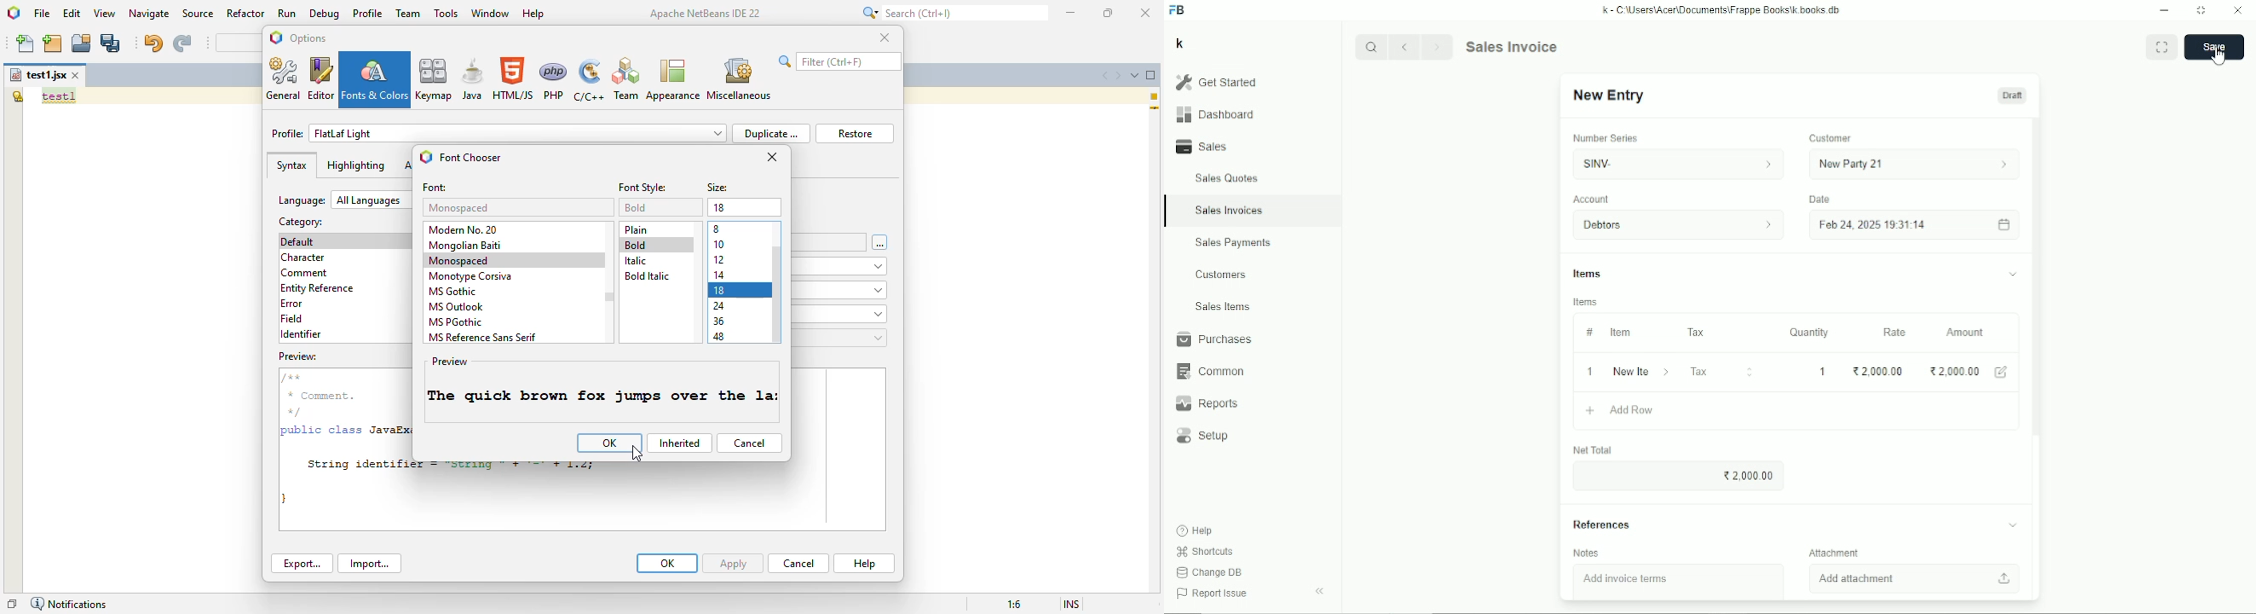 The image size is (2268, 616). Describe the element at coordinates (1592, 199) in the screenshot. I see `Account` at that location.